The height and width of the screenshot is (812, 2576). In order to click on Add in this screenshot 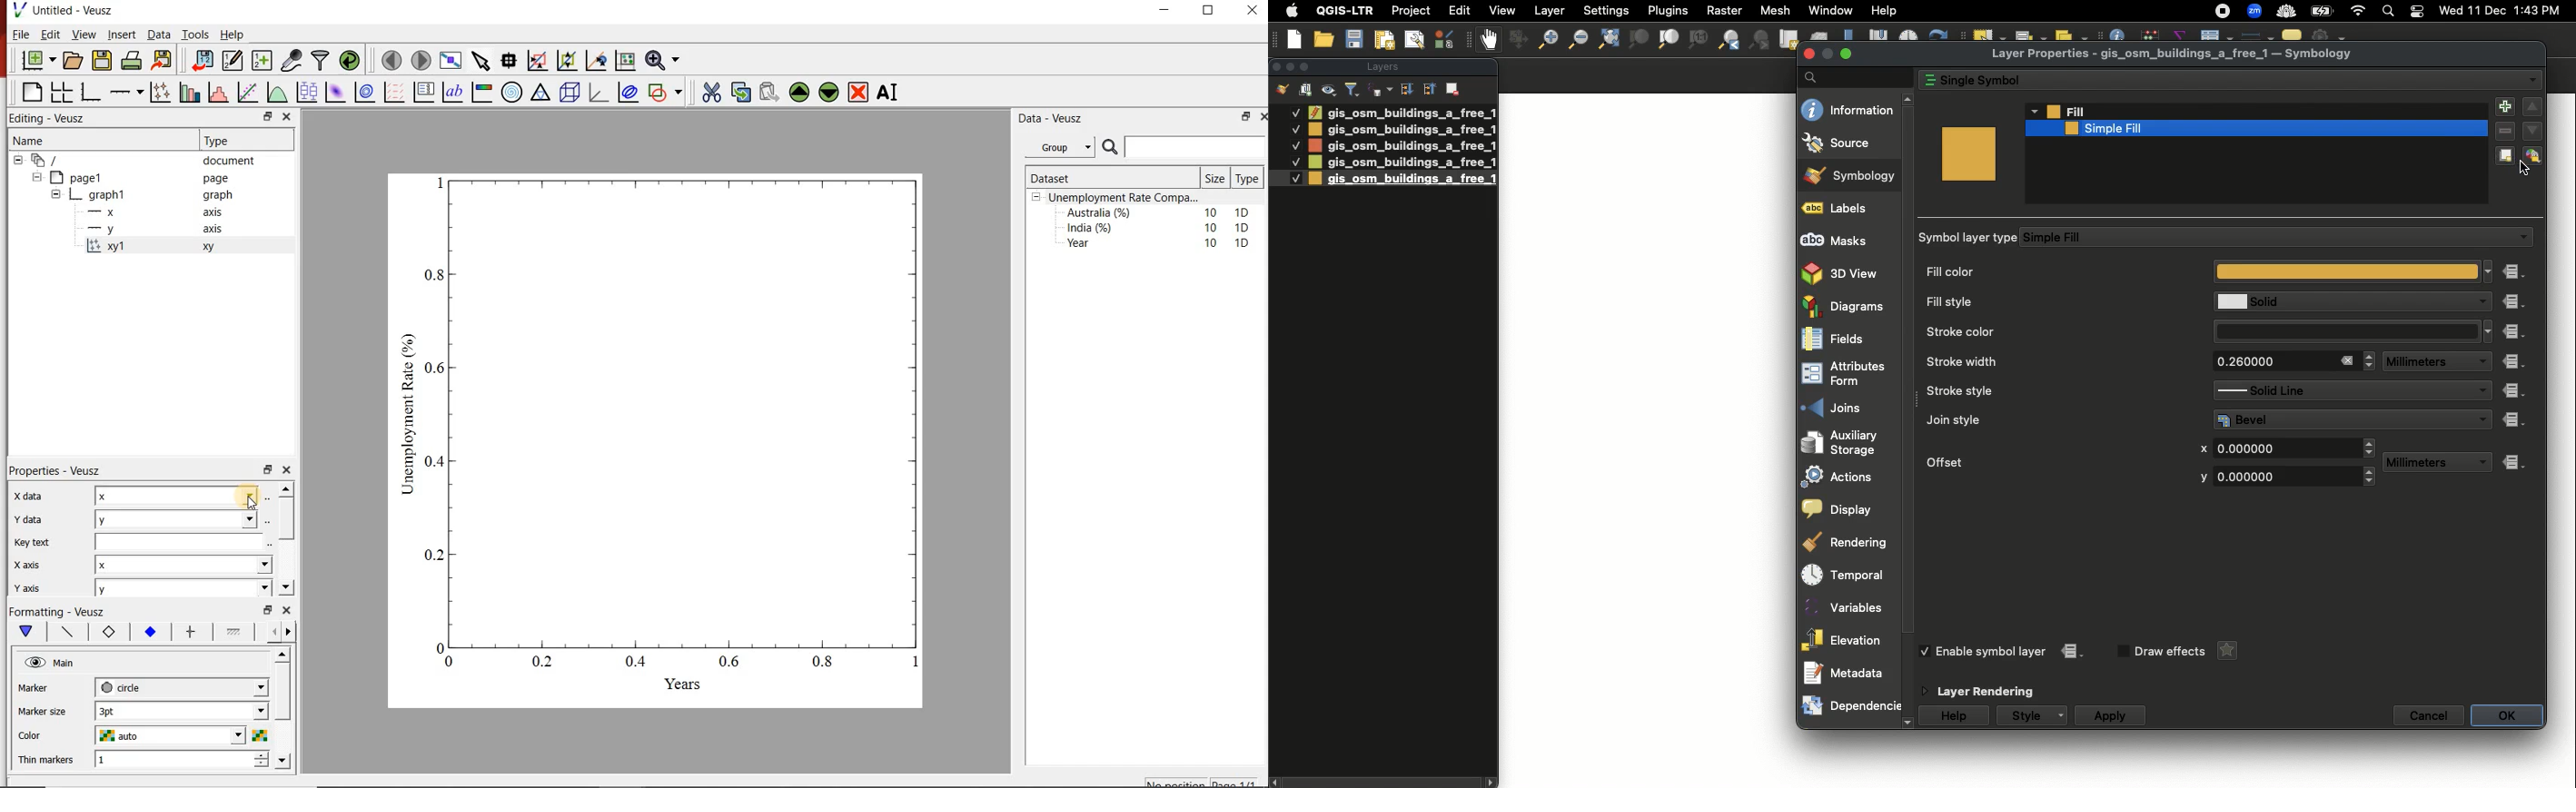, I will do `click(2503, 108)`.